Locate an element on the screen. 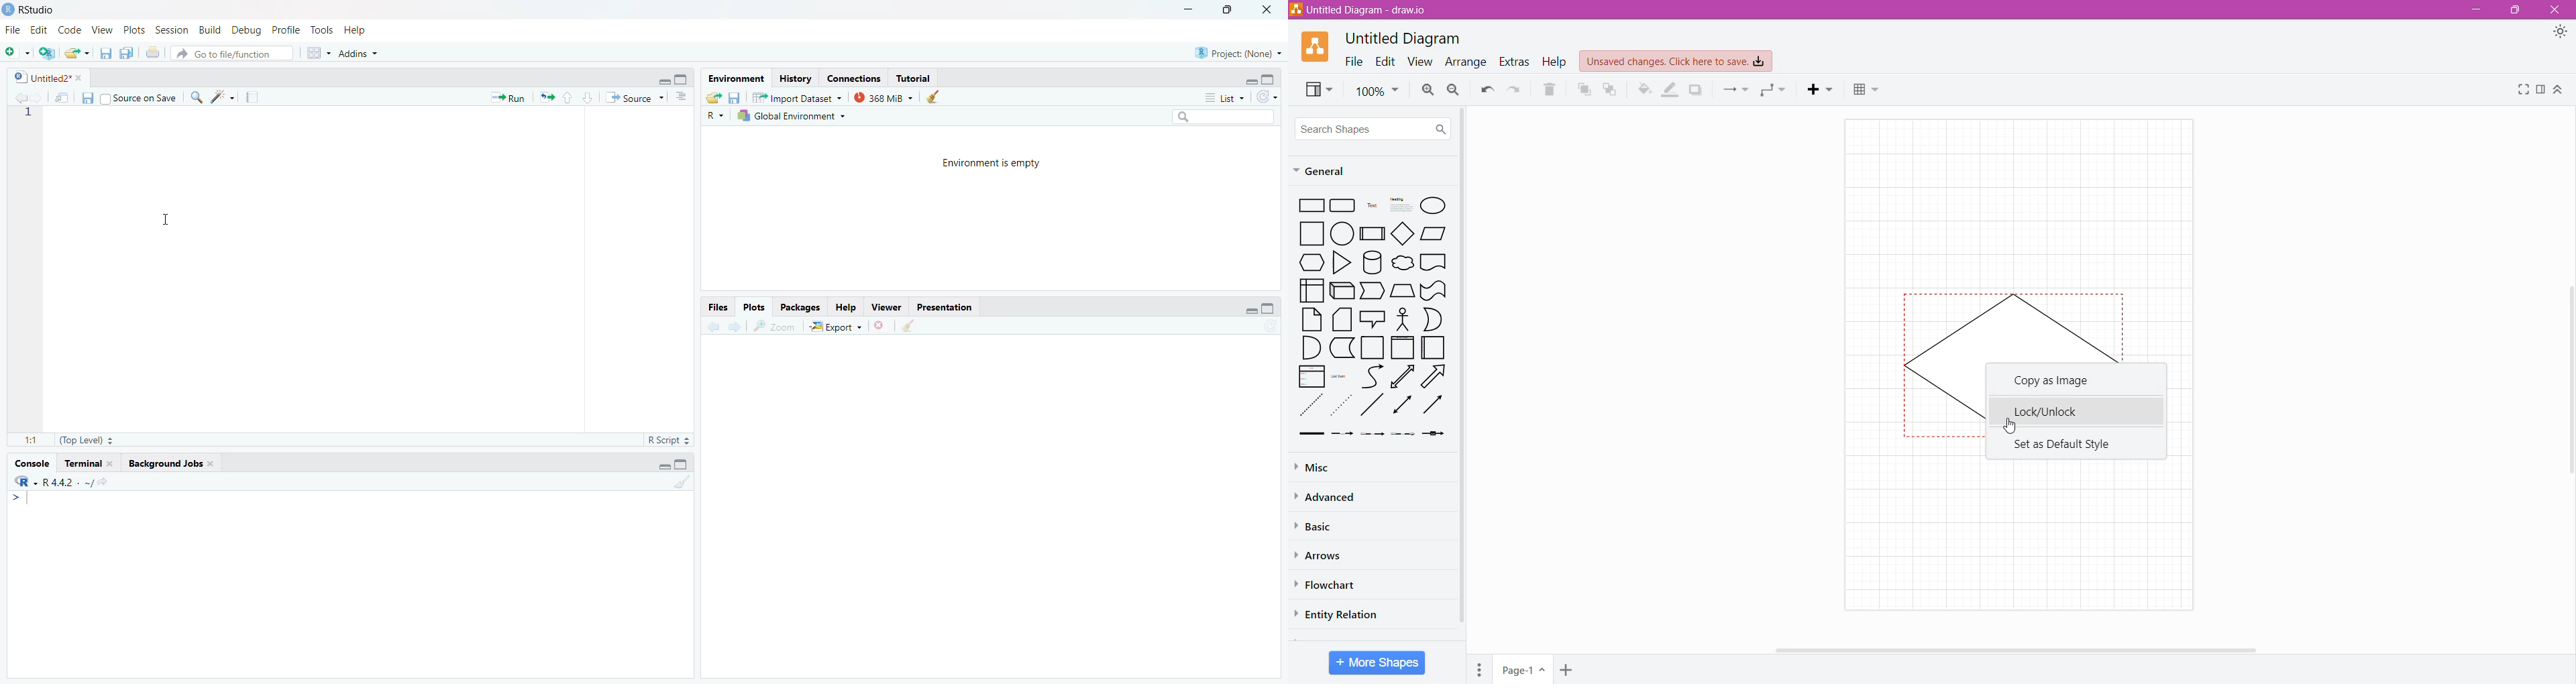 This screenshot has height=700, width=2576. © 363 MmiB + is located at coordinates (885, 98).